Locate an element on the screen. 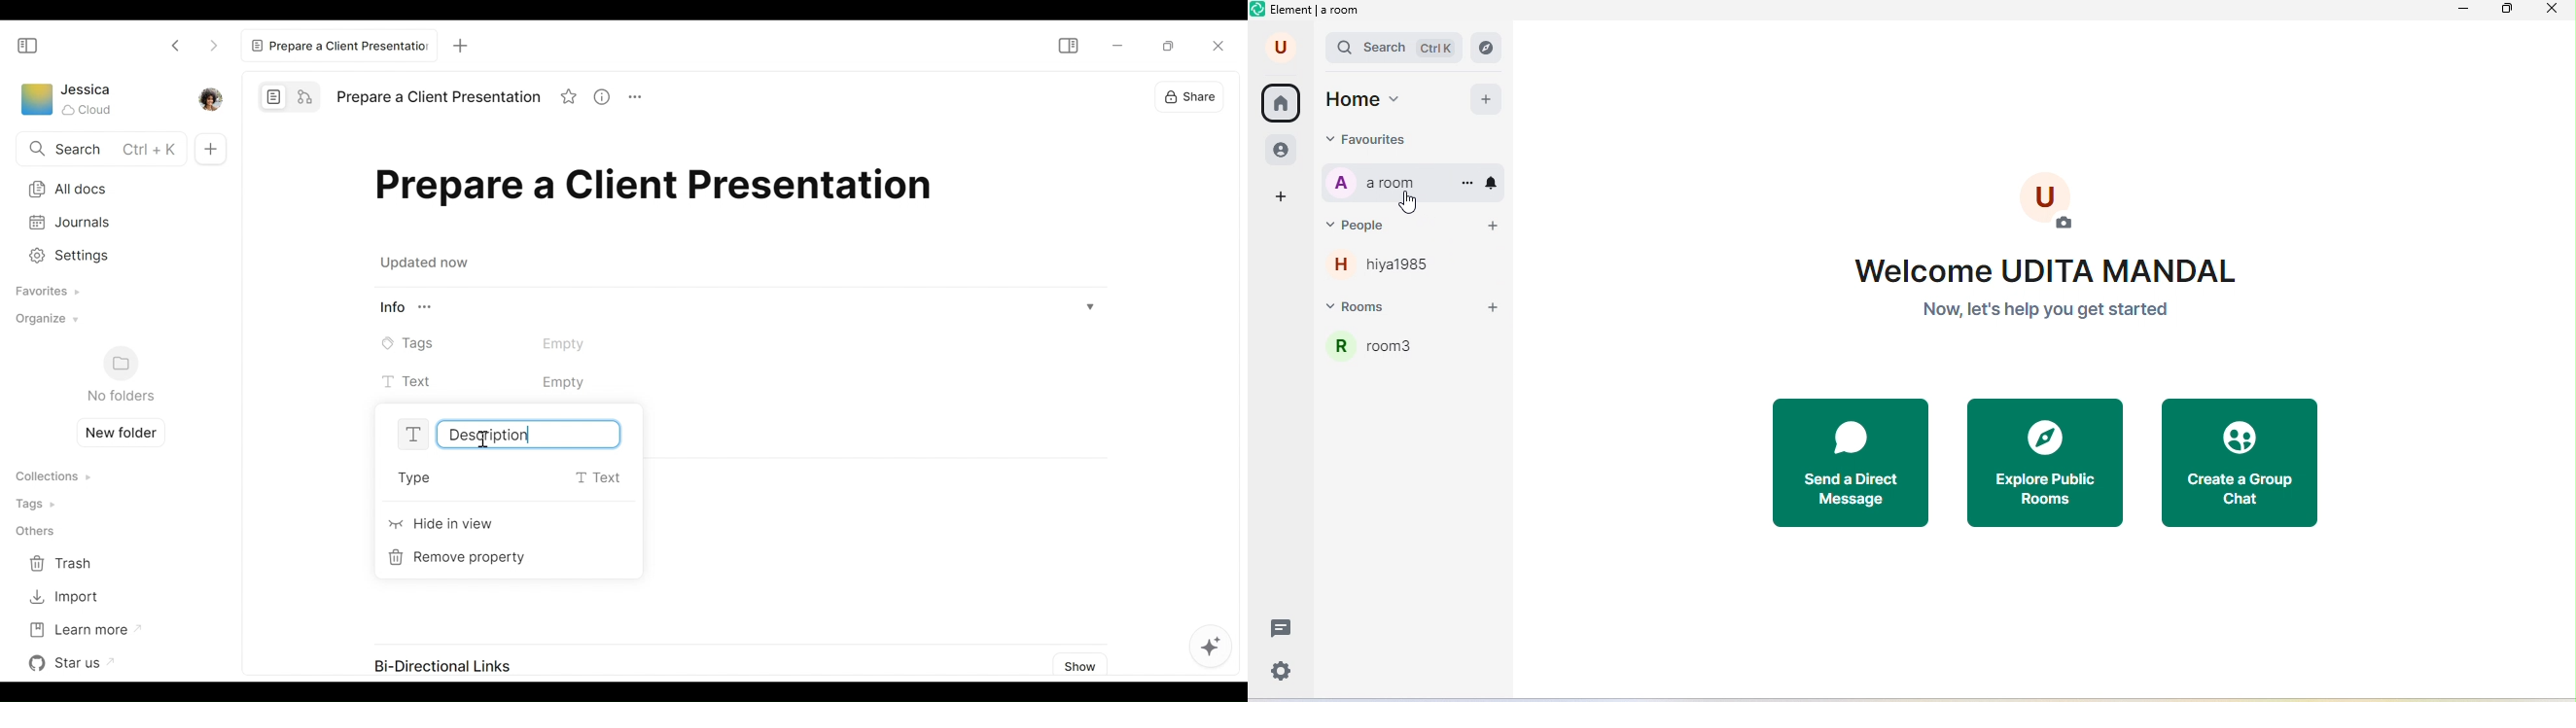  people is located at coordinates (1382, 224).